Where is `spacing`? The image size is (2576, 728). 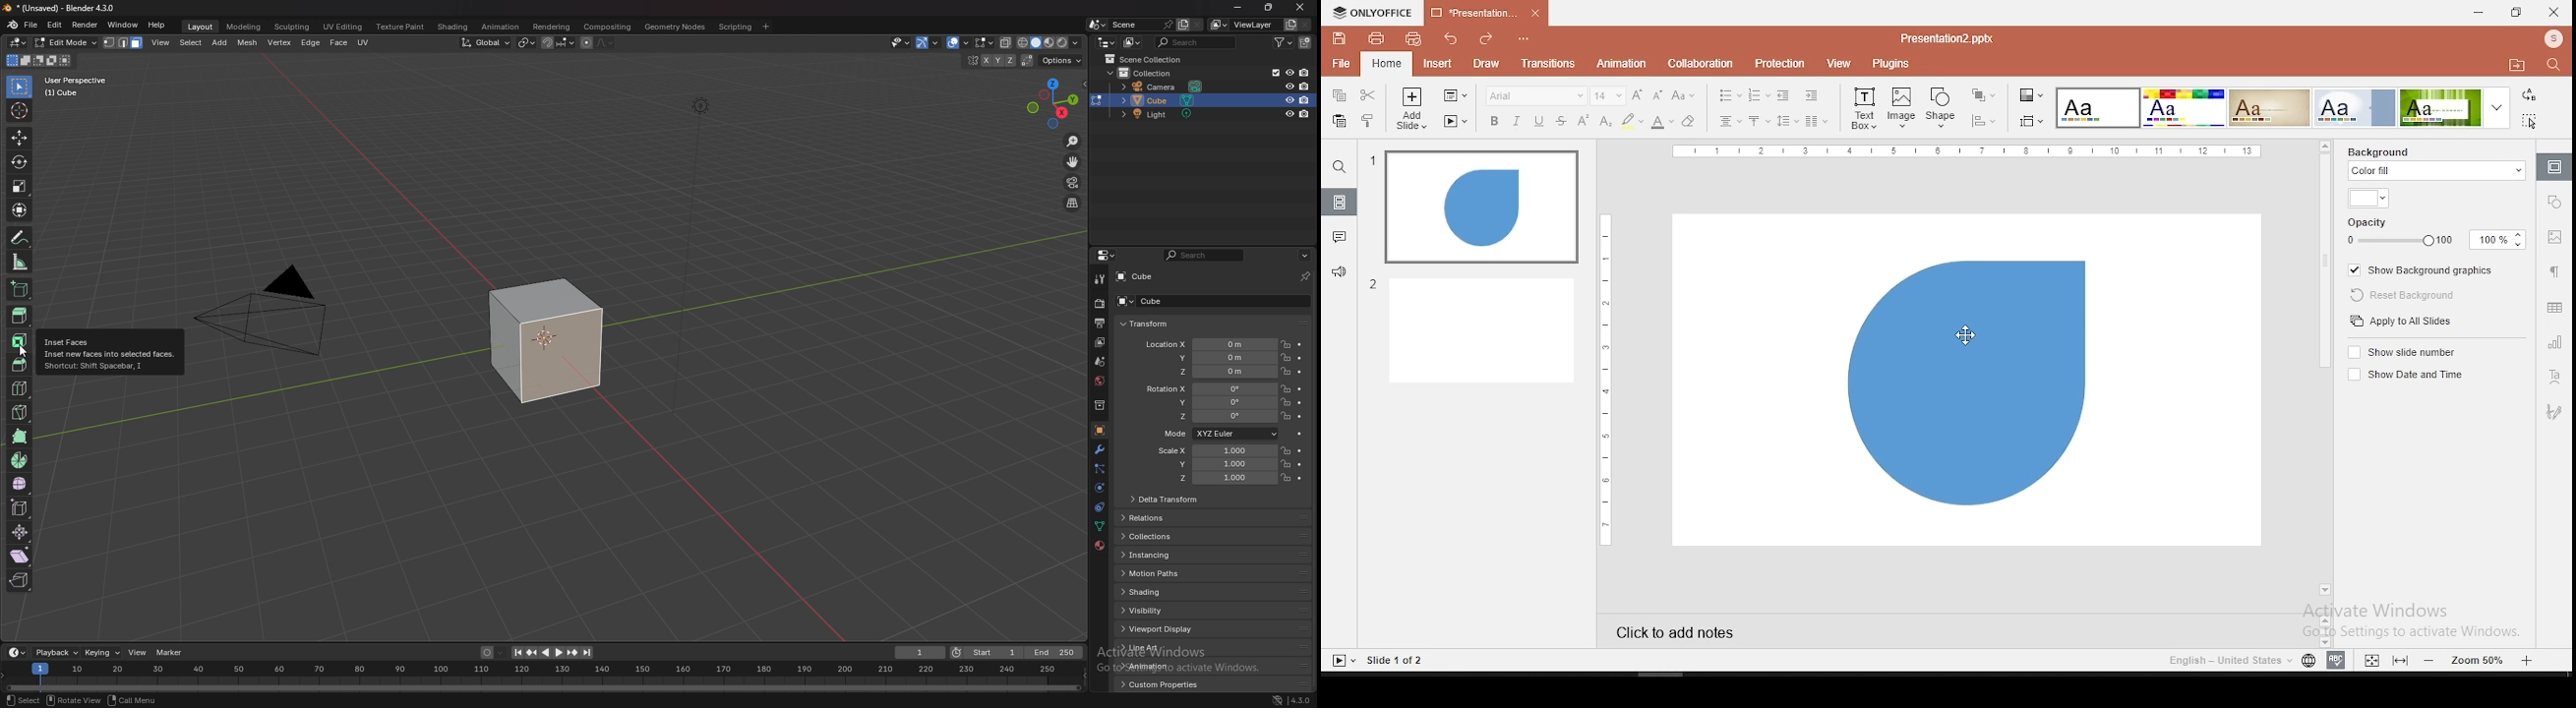
spacing is located at coordinates (1786, 120).